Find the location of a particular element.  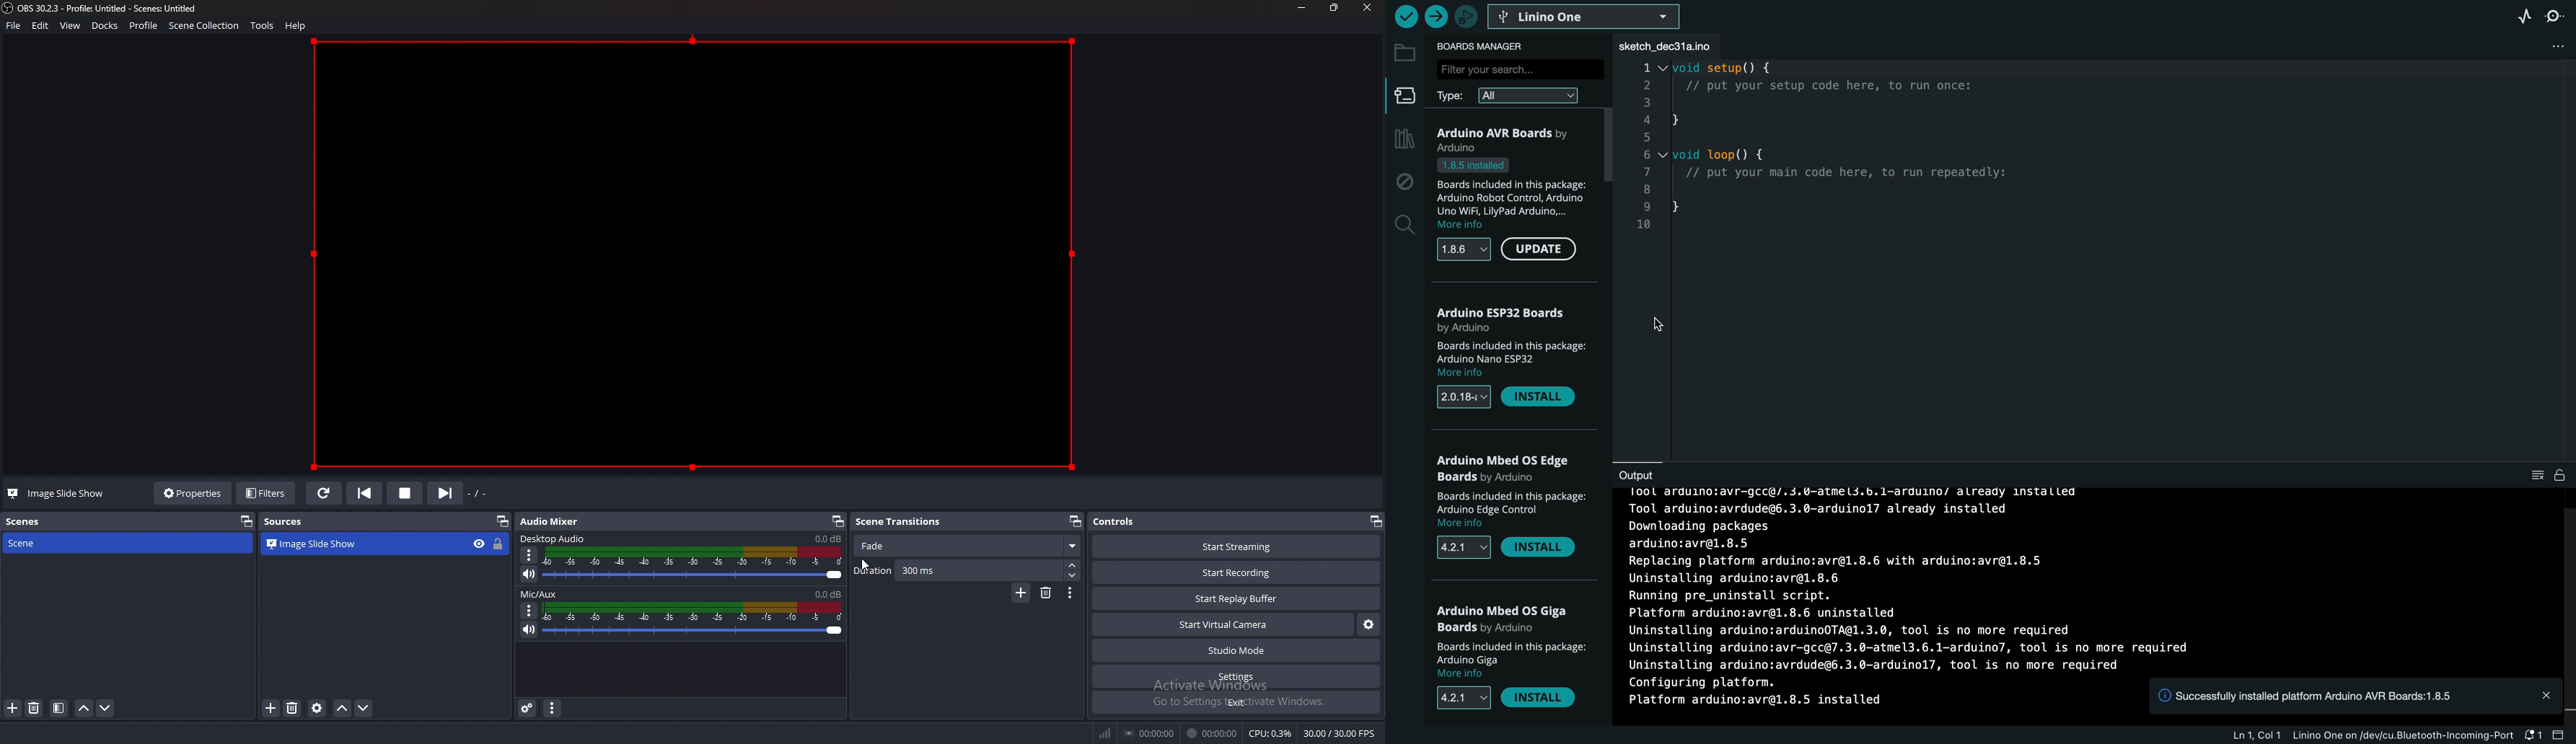

mute is located at coordinates (530, 629).